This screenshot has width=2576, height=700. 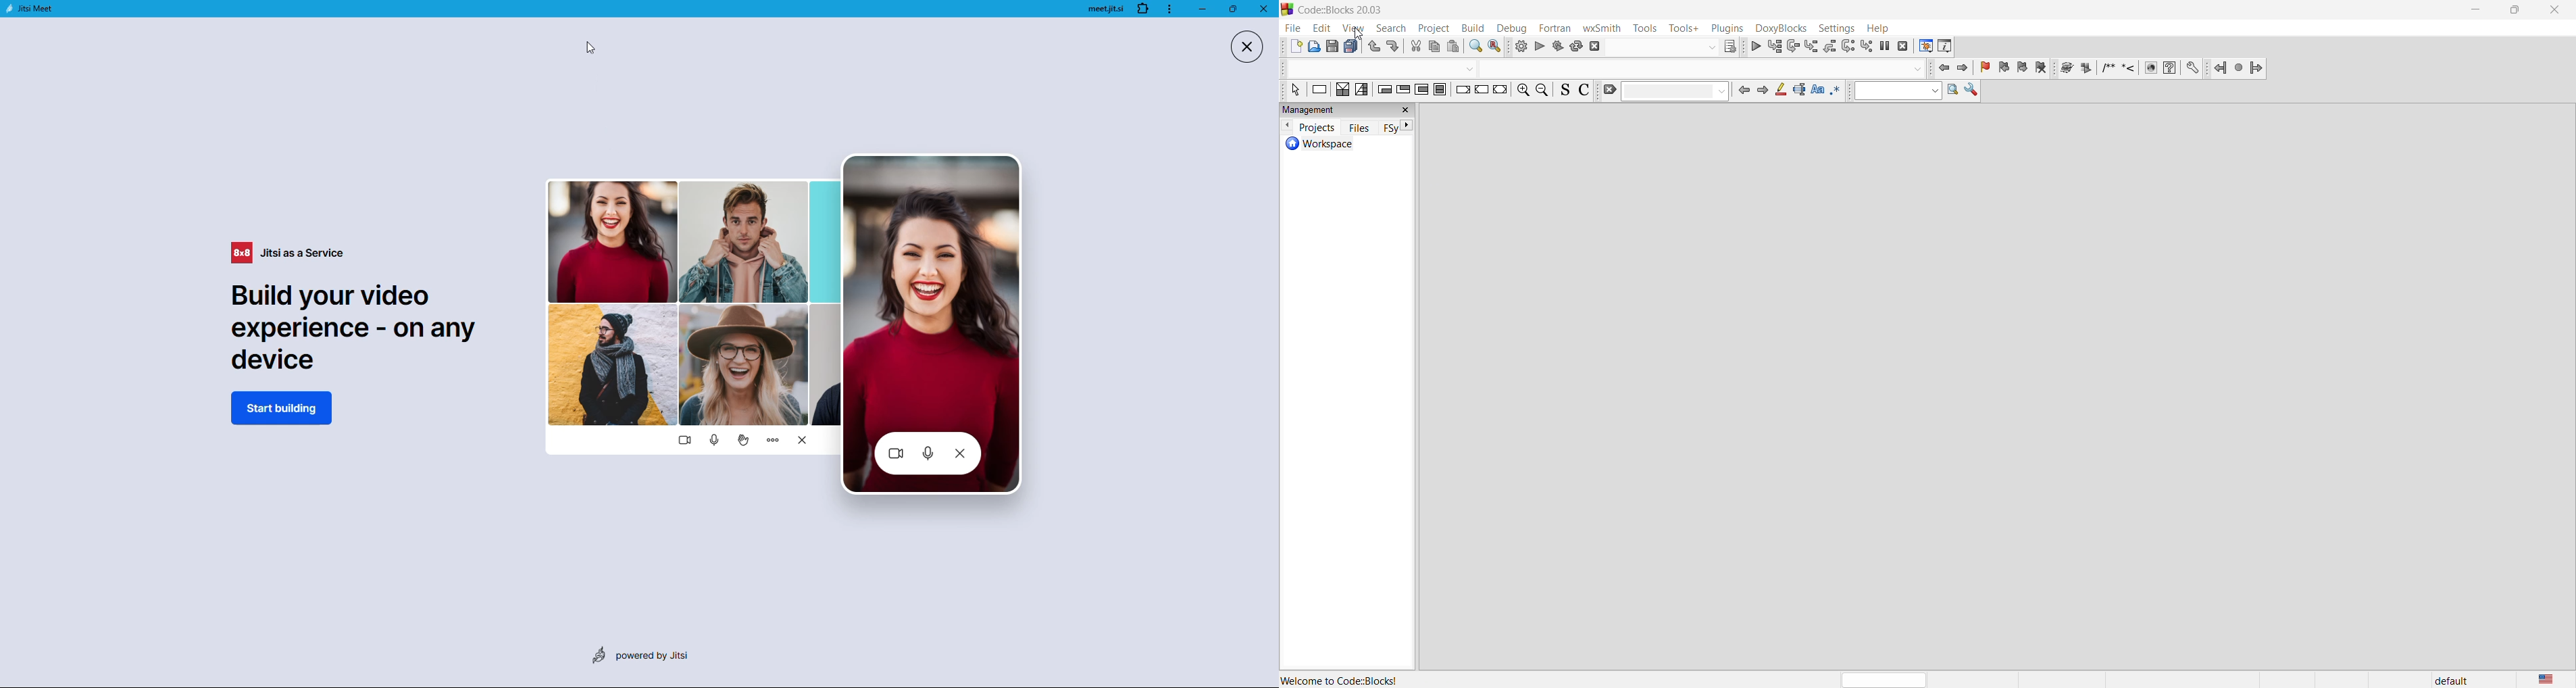 What do you see at coordinates (1944, 46) in the screenshot?
I see `various info` at bounding box center [1944, 46].